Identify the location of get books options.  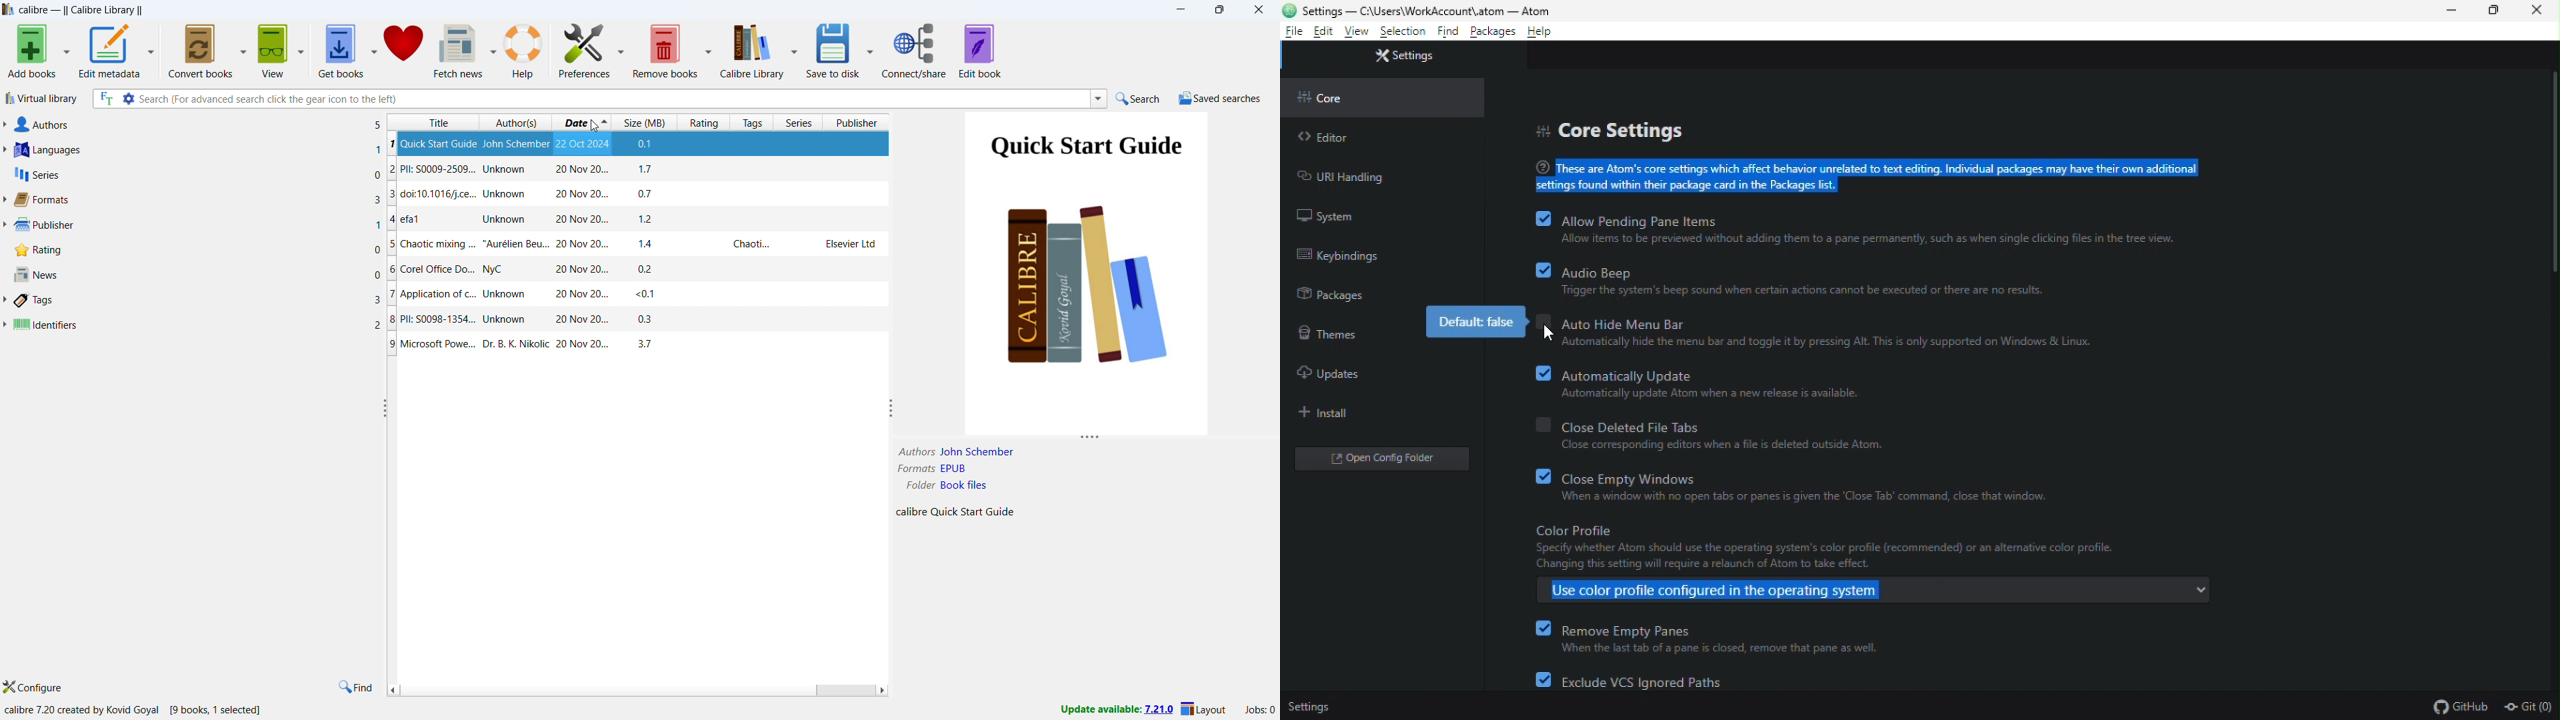
(374, 49).